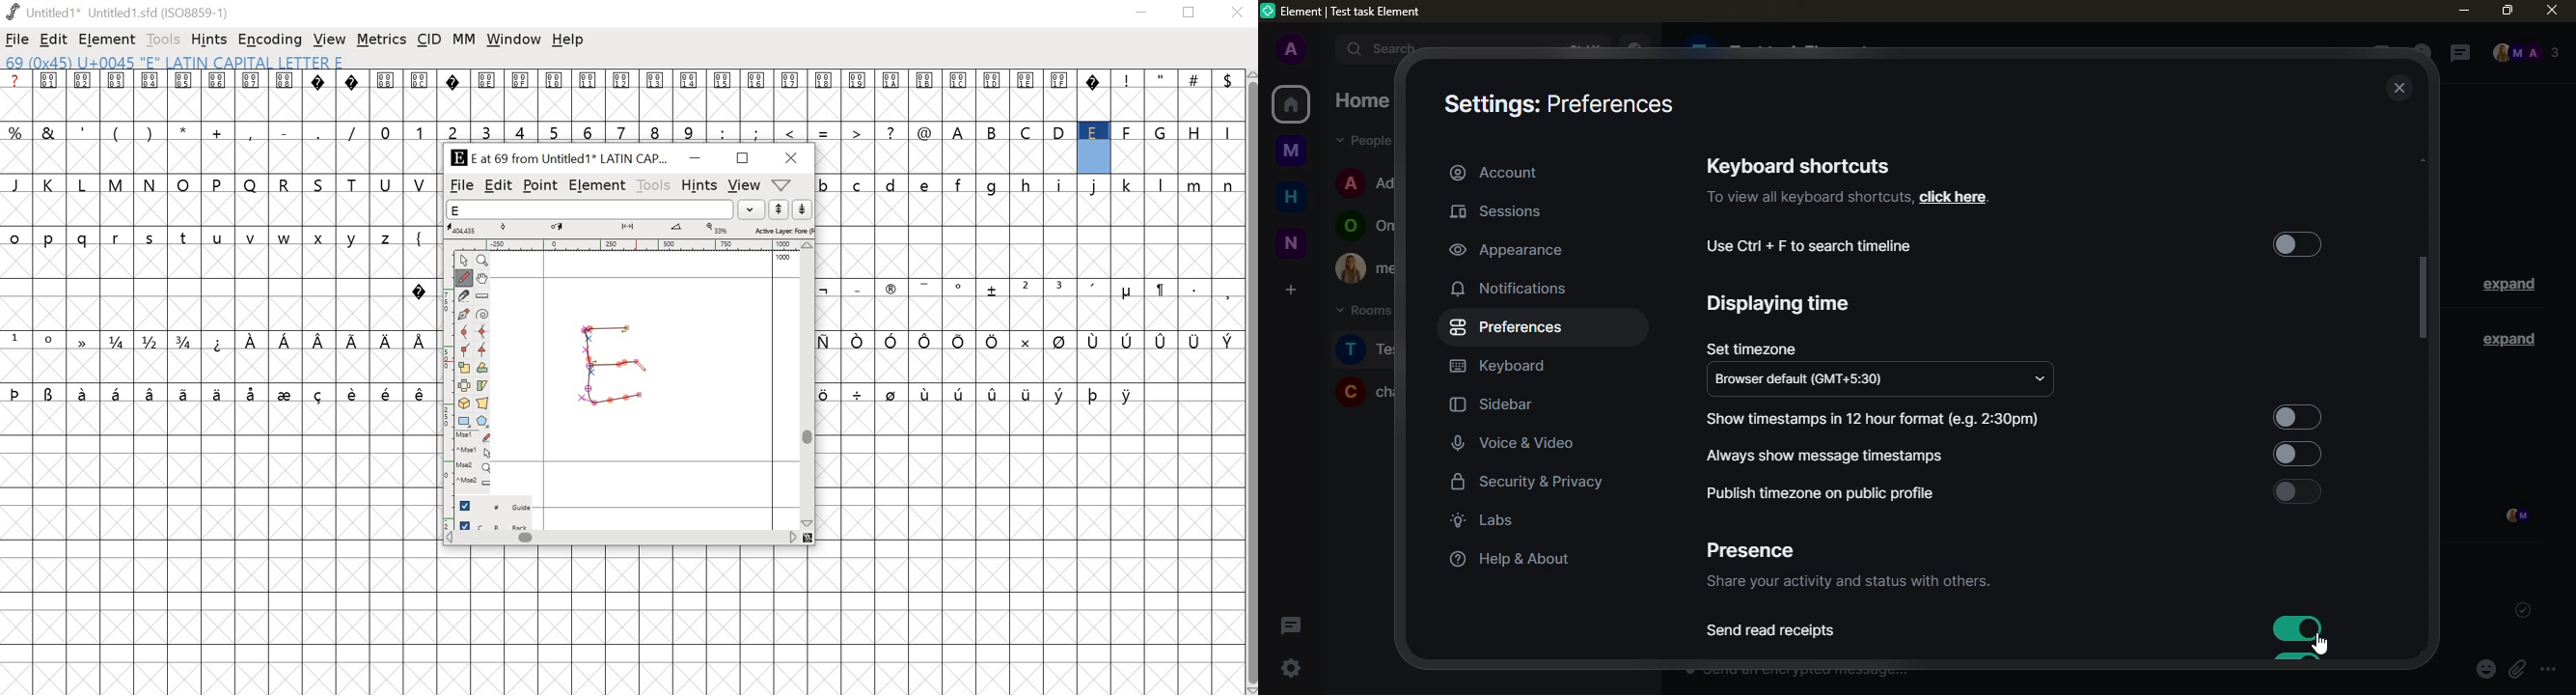 This screenshot has height=700, width=2576. Describe the element at coordinates (801, 209) in the screenshot. I see `down` at that location.